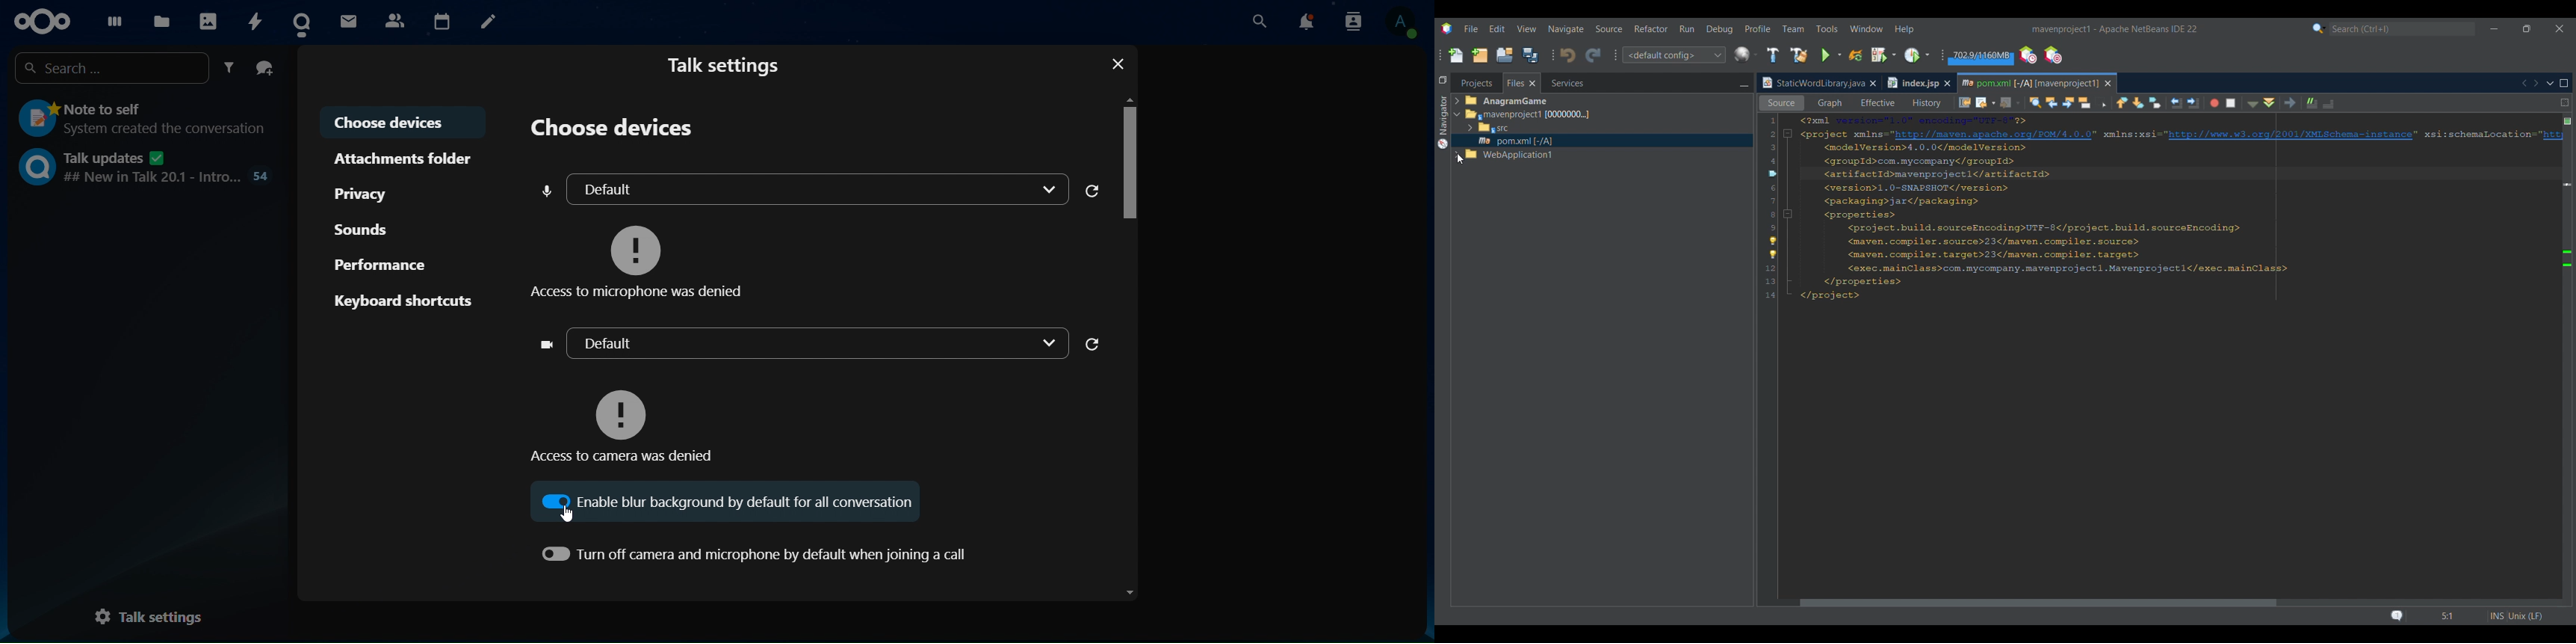 Image resolution: width=2576 pixels, height=644 pixels. I want to click on Previous bookmark, so click(2122, 101).